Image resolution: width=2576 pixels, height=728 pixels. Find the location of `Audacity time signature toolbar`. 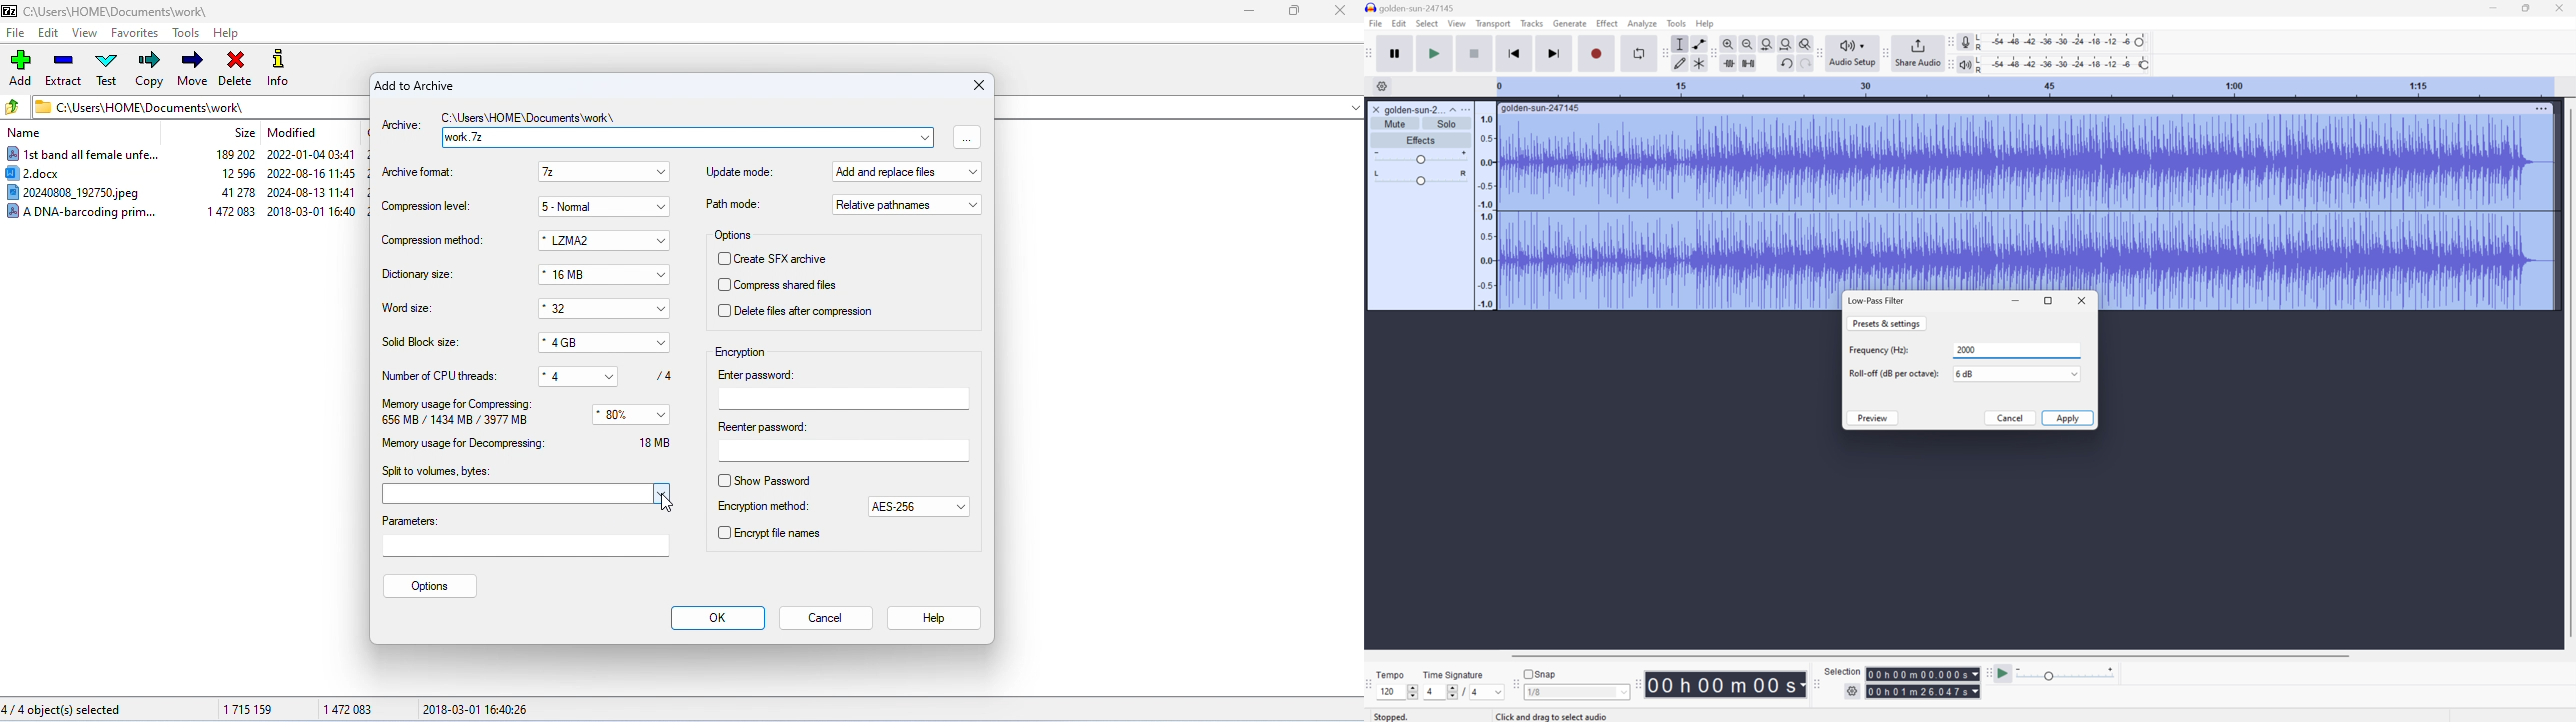

Audacity time signature toolbar is located at coordinates (1372, 689).